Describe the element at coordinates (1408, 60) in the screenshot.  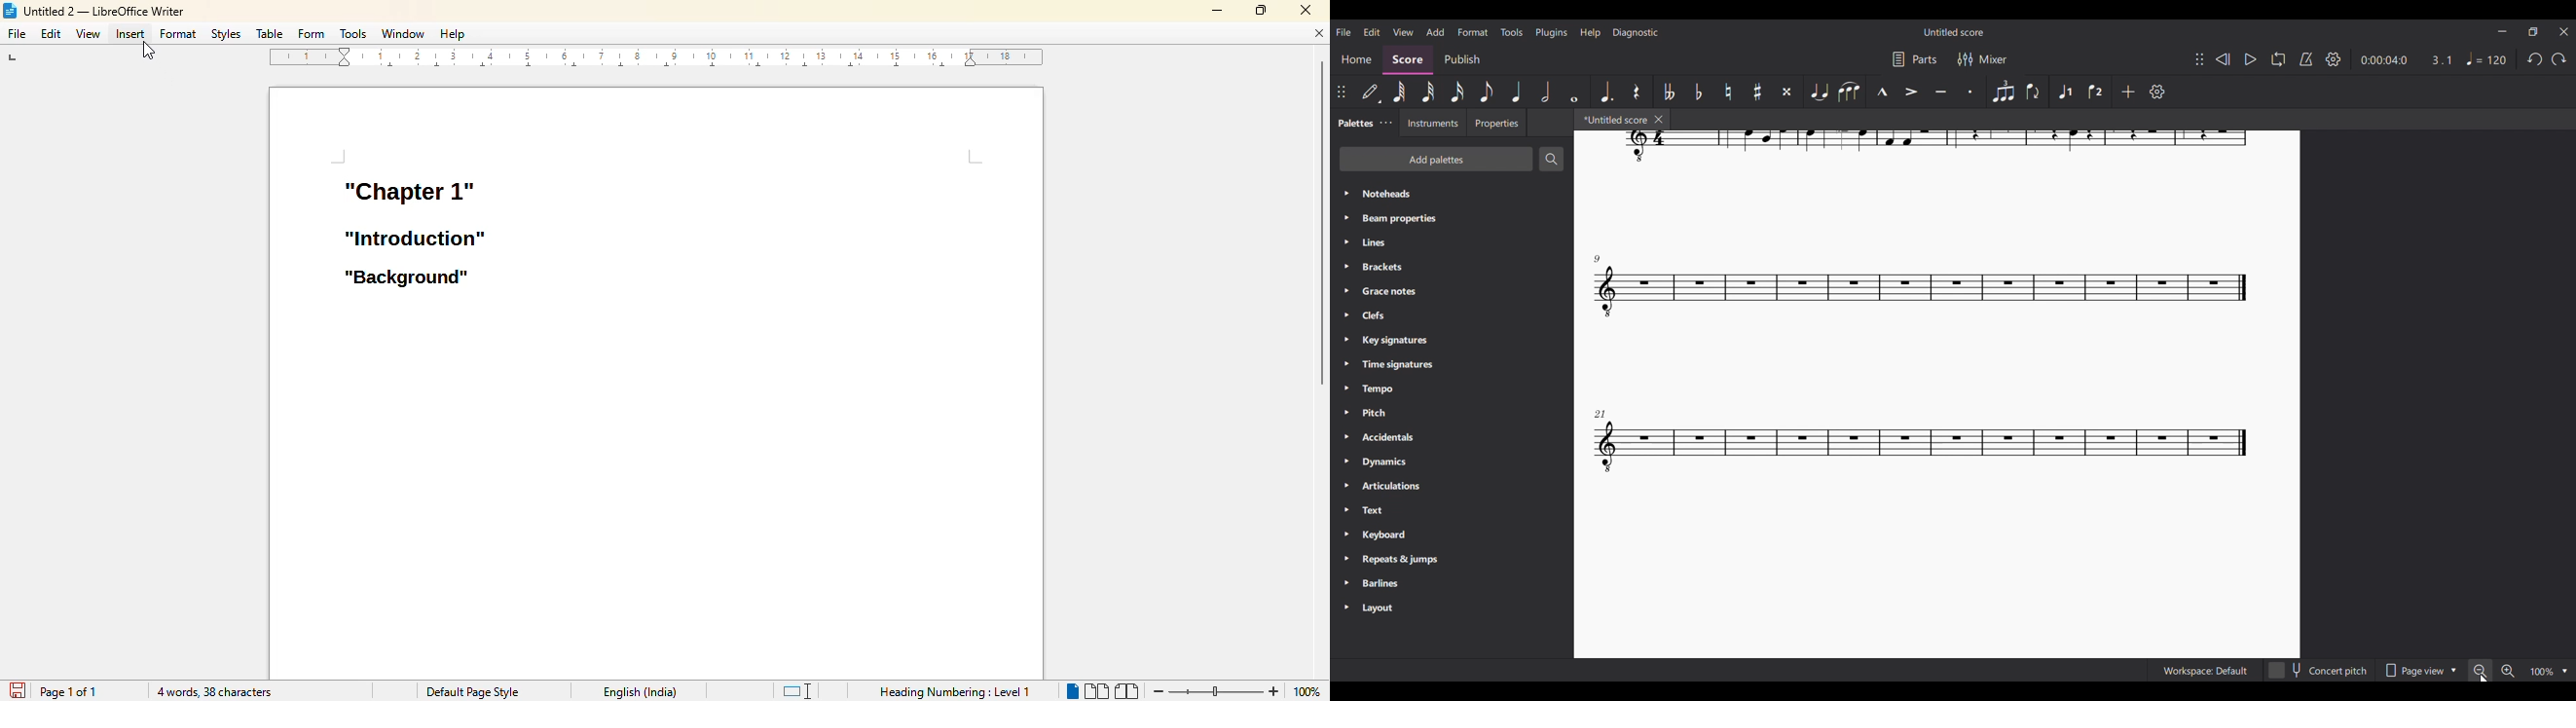
I see `Score, current section highlighted` at that location.